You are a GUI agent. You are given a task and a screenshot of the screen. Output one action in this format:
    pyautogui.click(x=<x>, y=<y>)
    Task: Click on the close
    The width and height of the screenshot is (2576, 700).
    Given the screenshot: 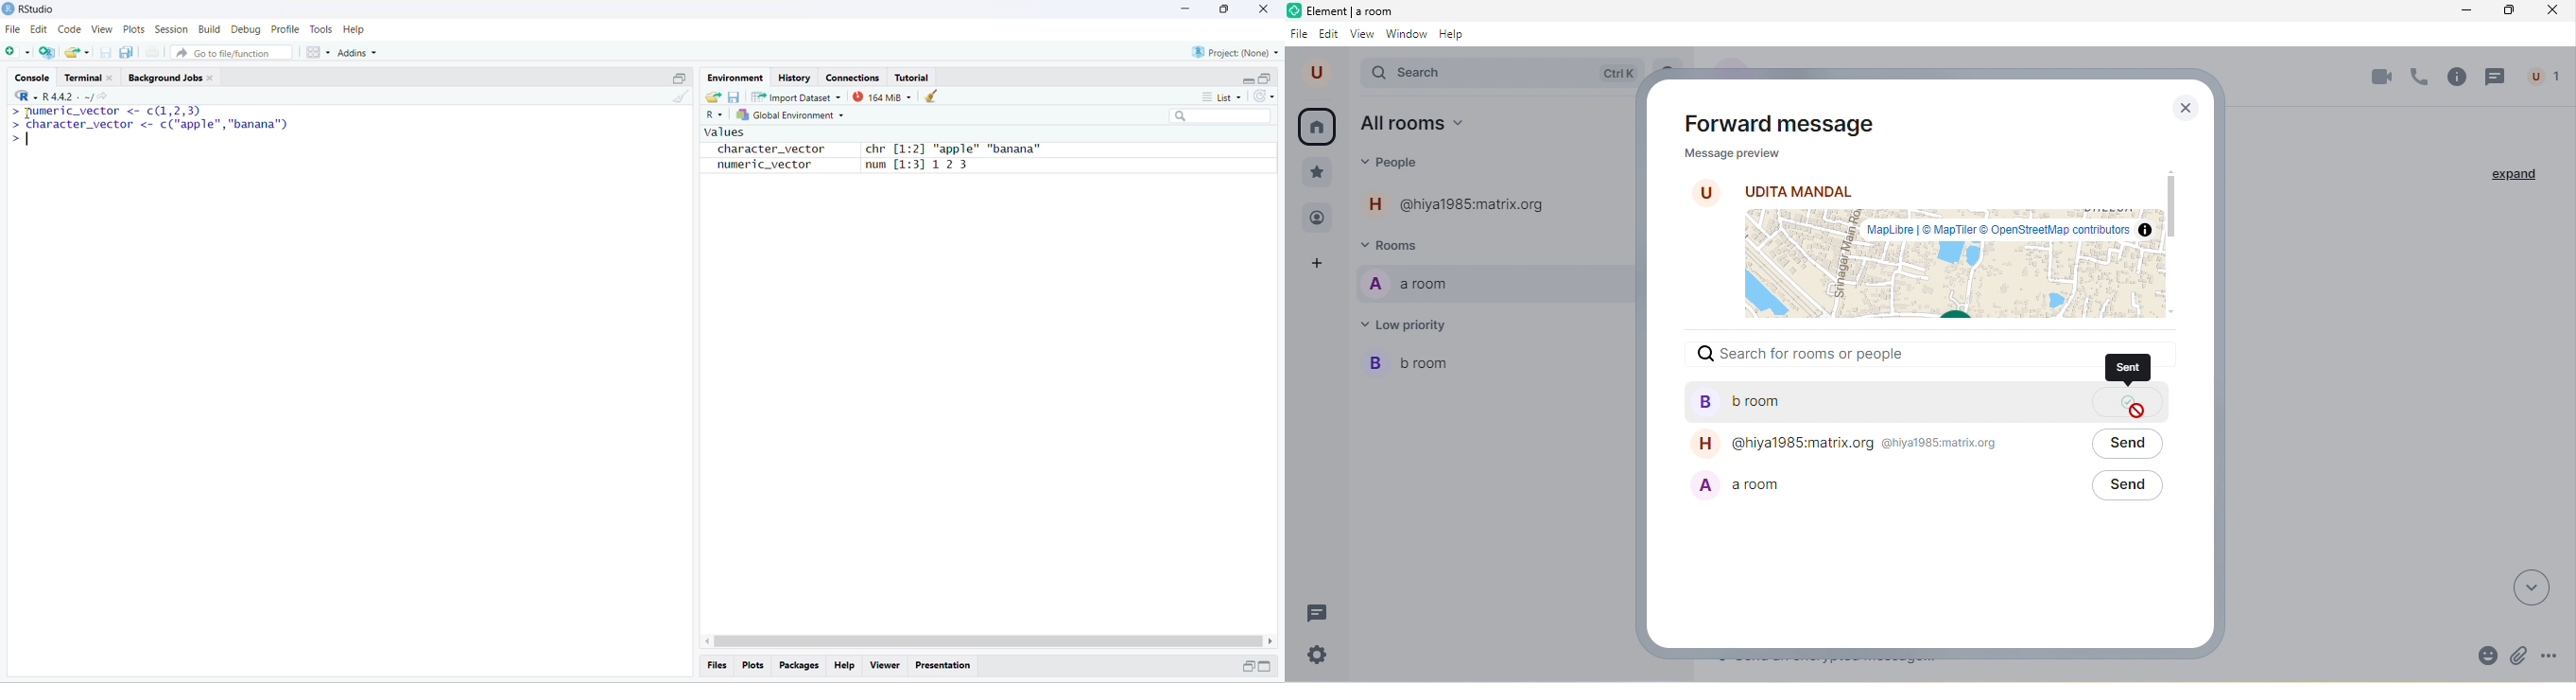 What is the action you would take?
    pyautogui.click(x=2554, y=11)
    